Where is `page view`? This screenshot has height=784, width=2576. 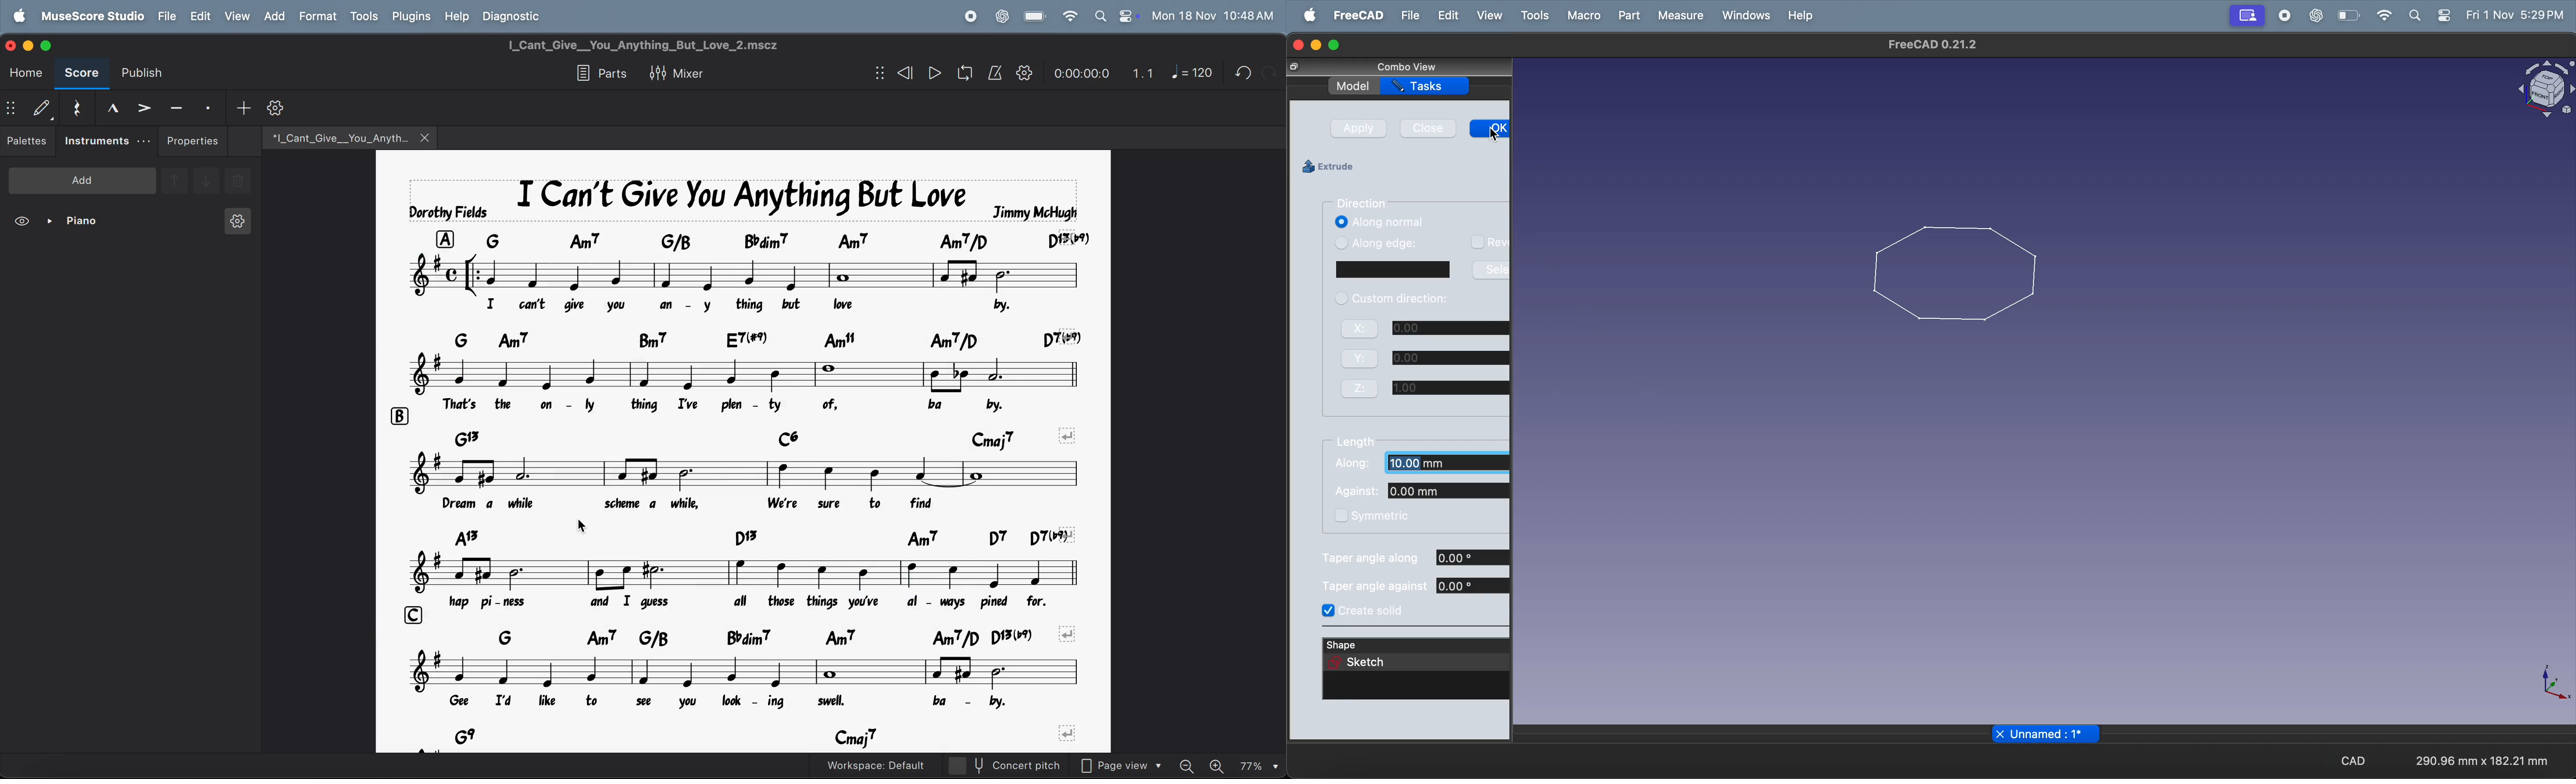
page view is located at coordinates (1126, 764).